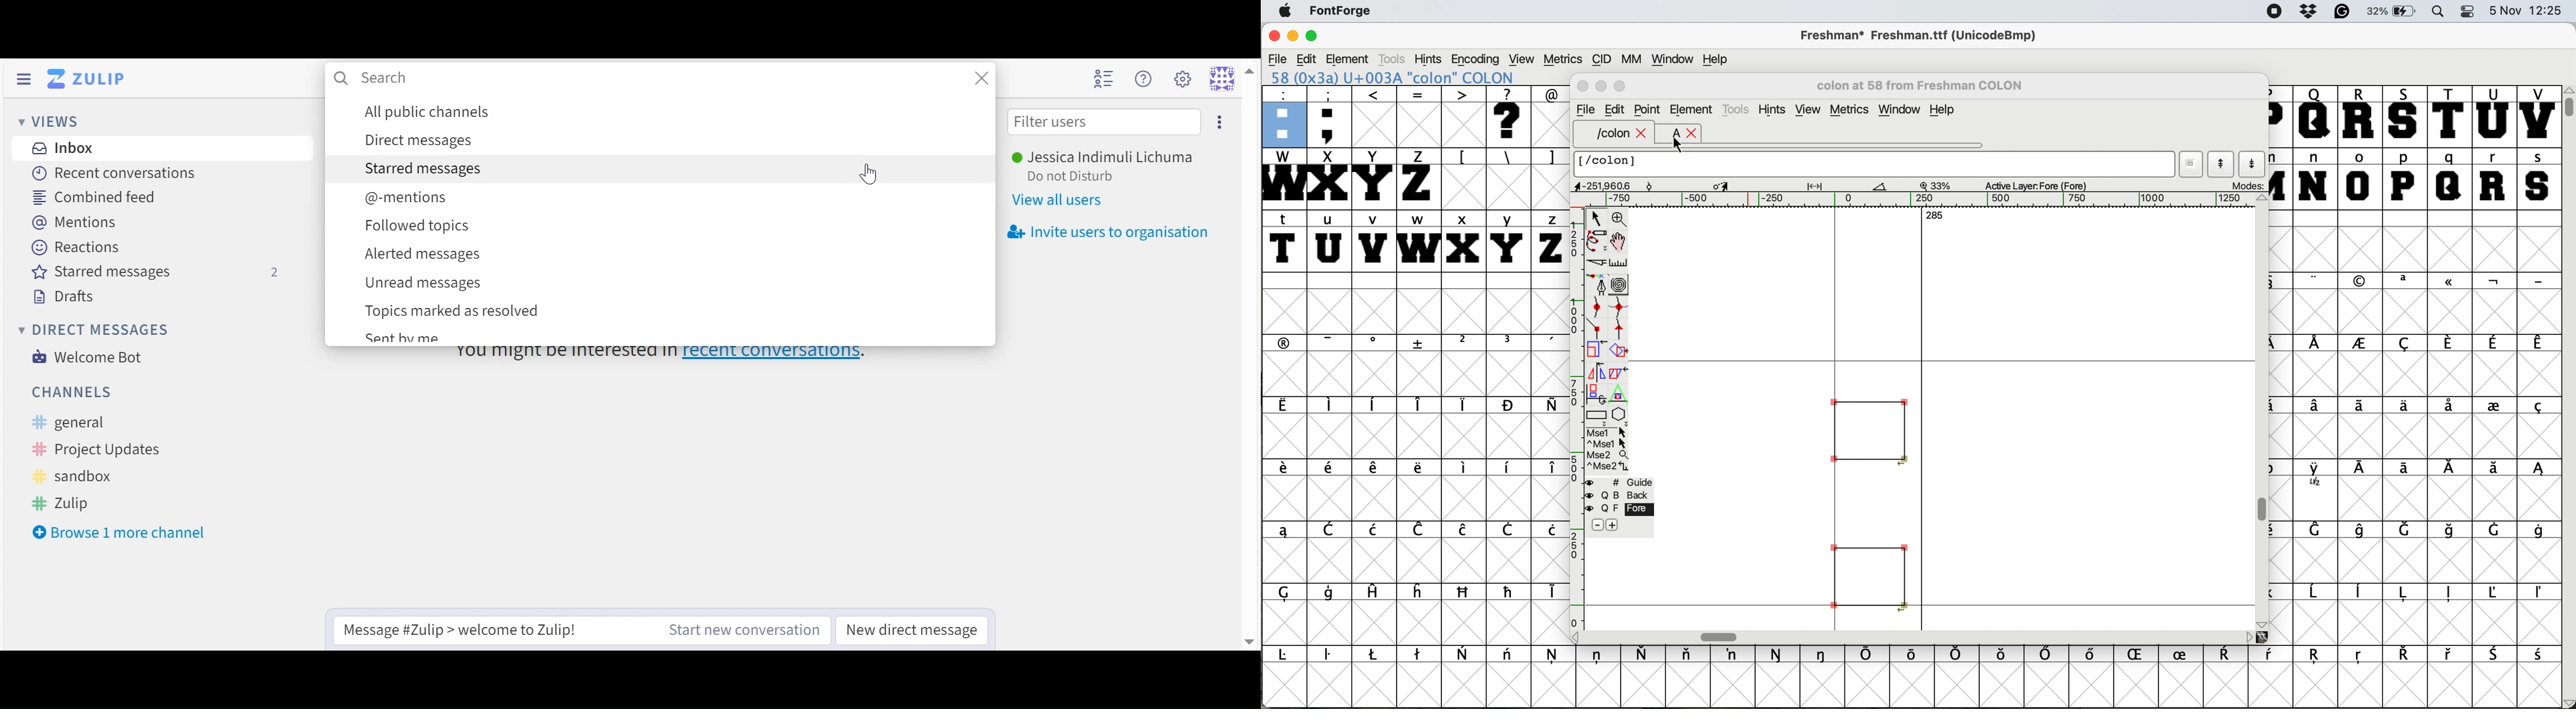 Image resolution: width=2576 pixels, height=728 pixels. I want to click on rotate the selection, so click(1620, 353).